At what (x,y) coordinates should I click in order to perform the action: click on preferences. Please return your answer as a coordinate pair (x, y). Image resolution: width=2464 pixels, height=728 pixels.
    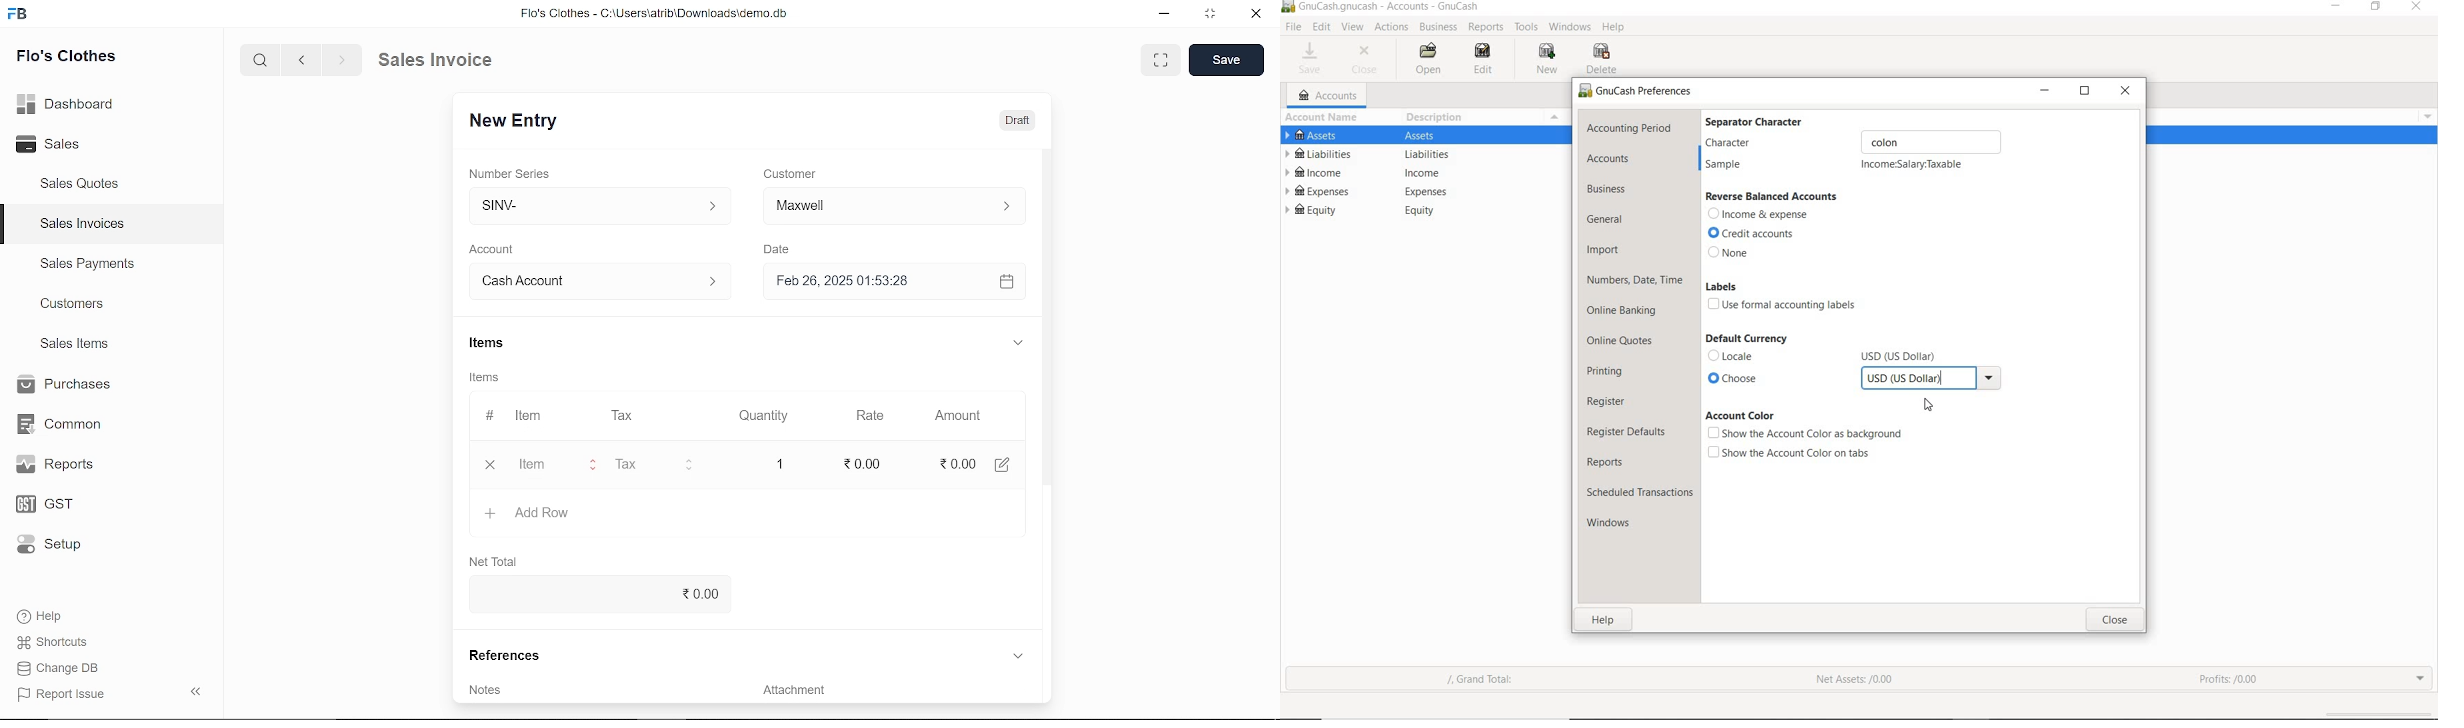
    Looking at the image, I should click on (1638, 93).